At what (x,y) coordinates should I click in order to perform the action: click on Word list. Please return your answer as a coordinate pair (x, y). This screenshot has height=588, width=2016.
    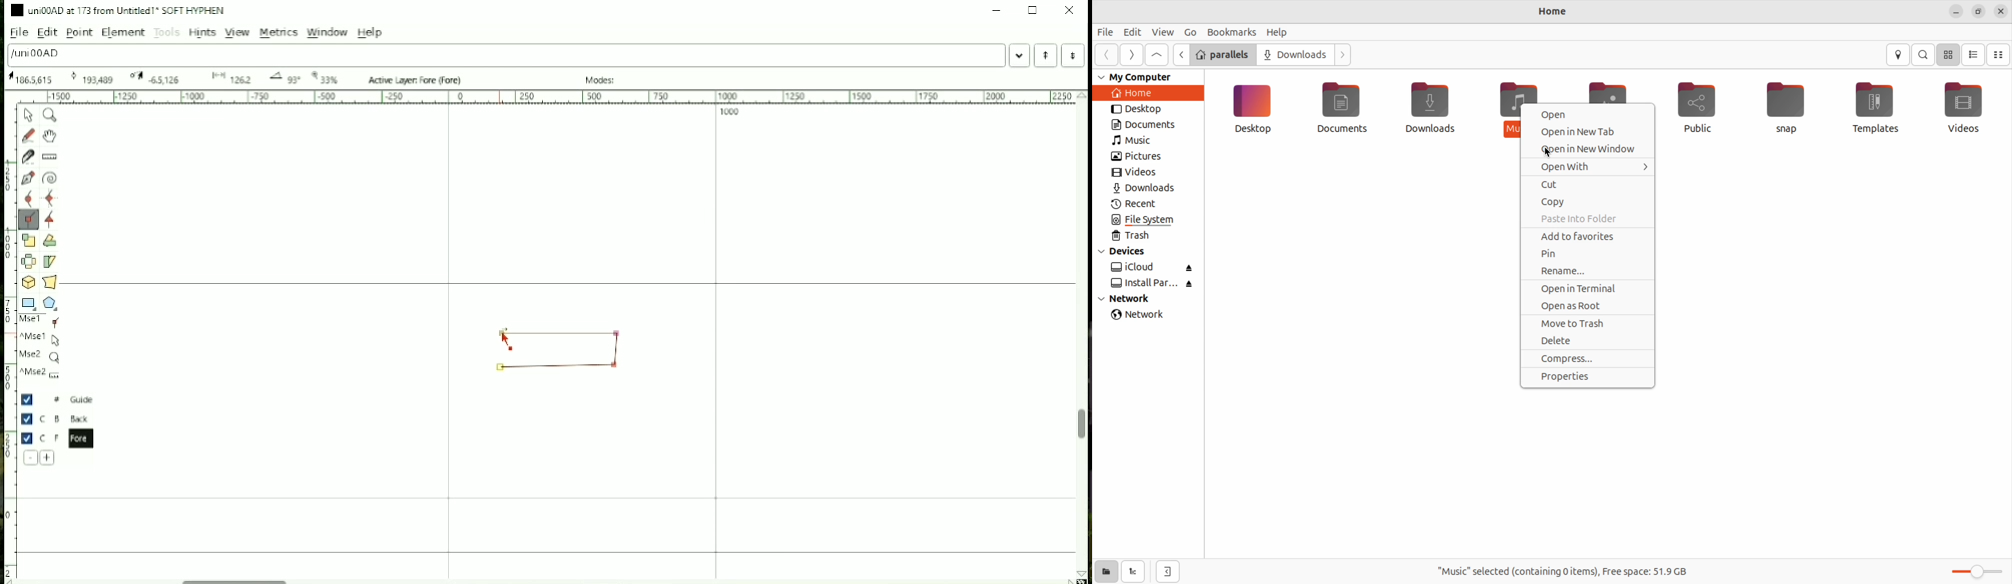
    Looking at the image, I should click on (1020, 55).